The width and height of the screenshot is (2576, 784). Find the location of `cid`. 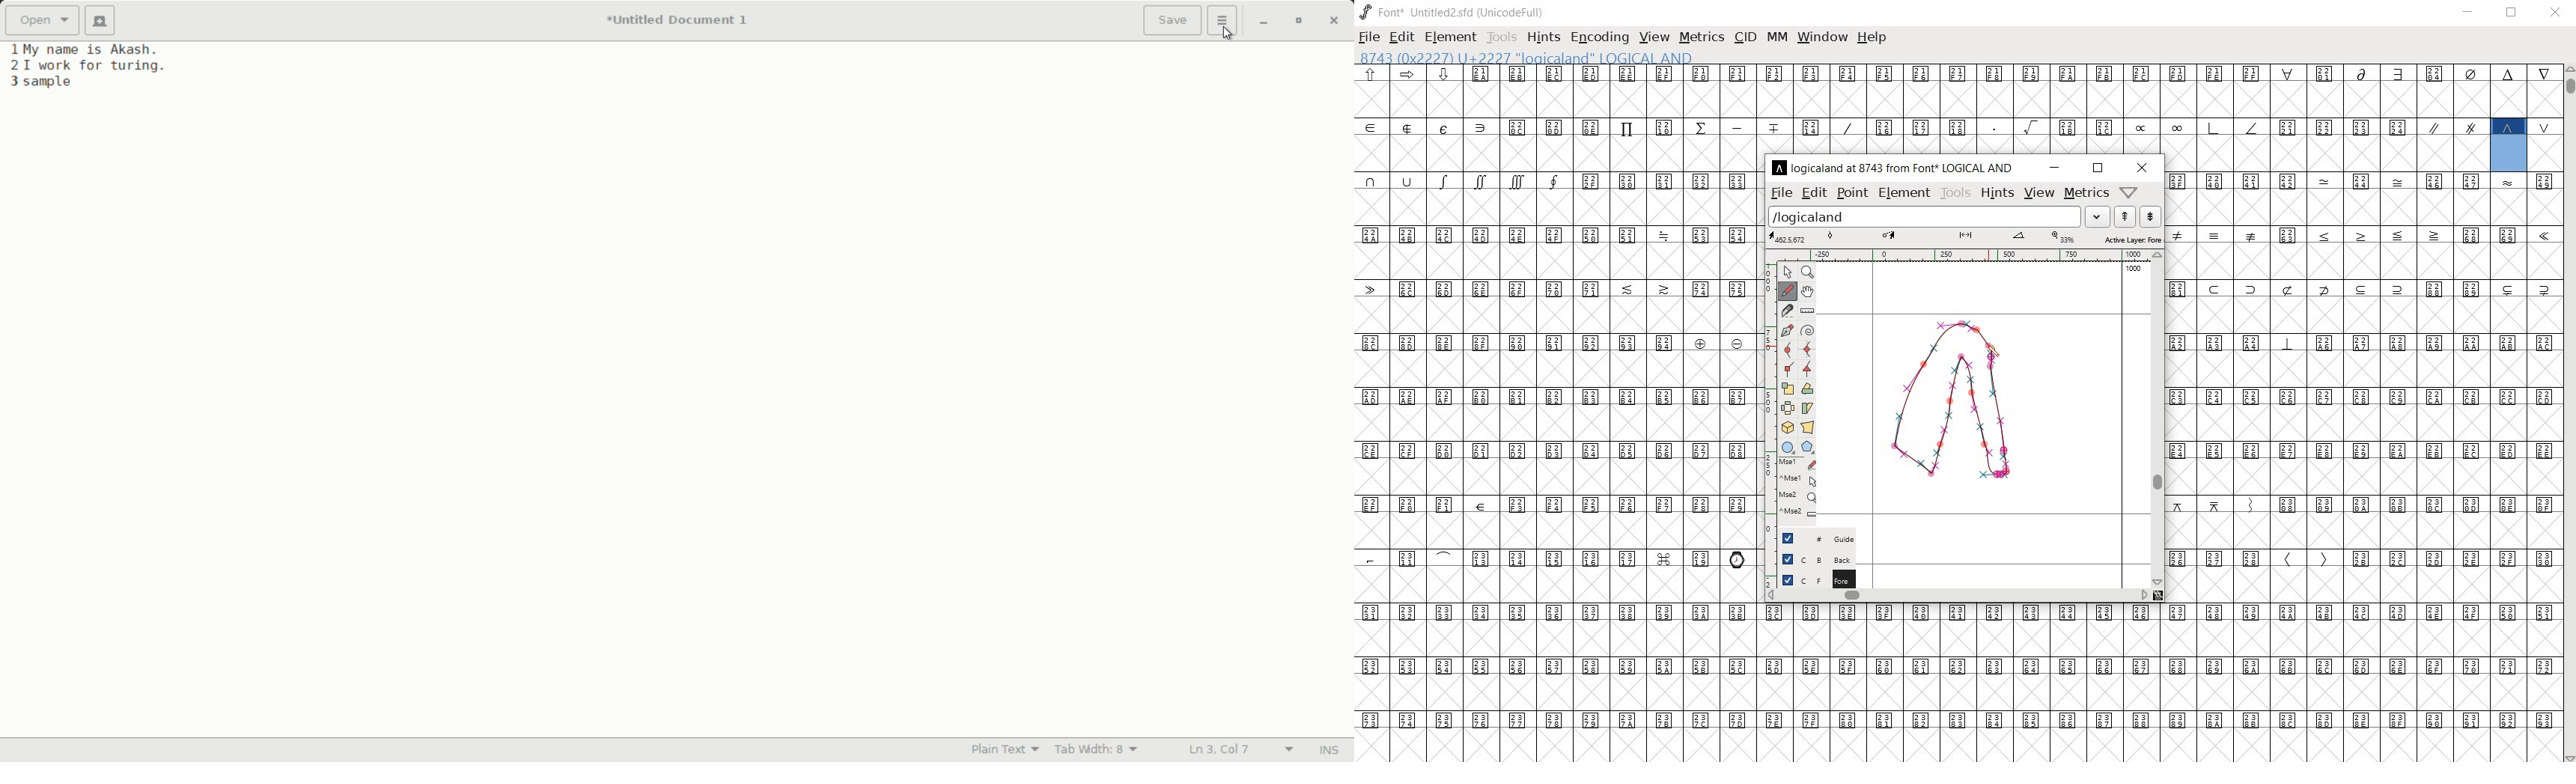

cid is located at coordinates (1745, 36).